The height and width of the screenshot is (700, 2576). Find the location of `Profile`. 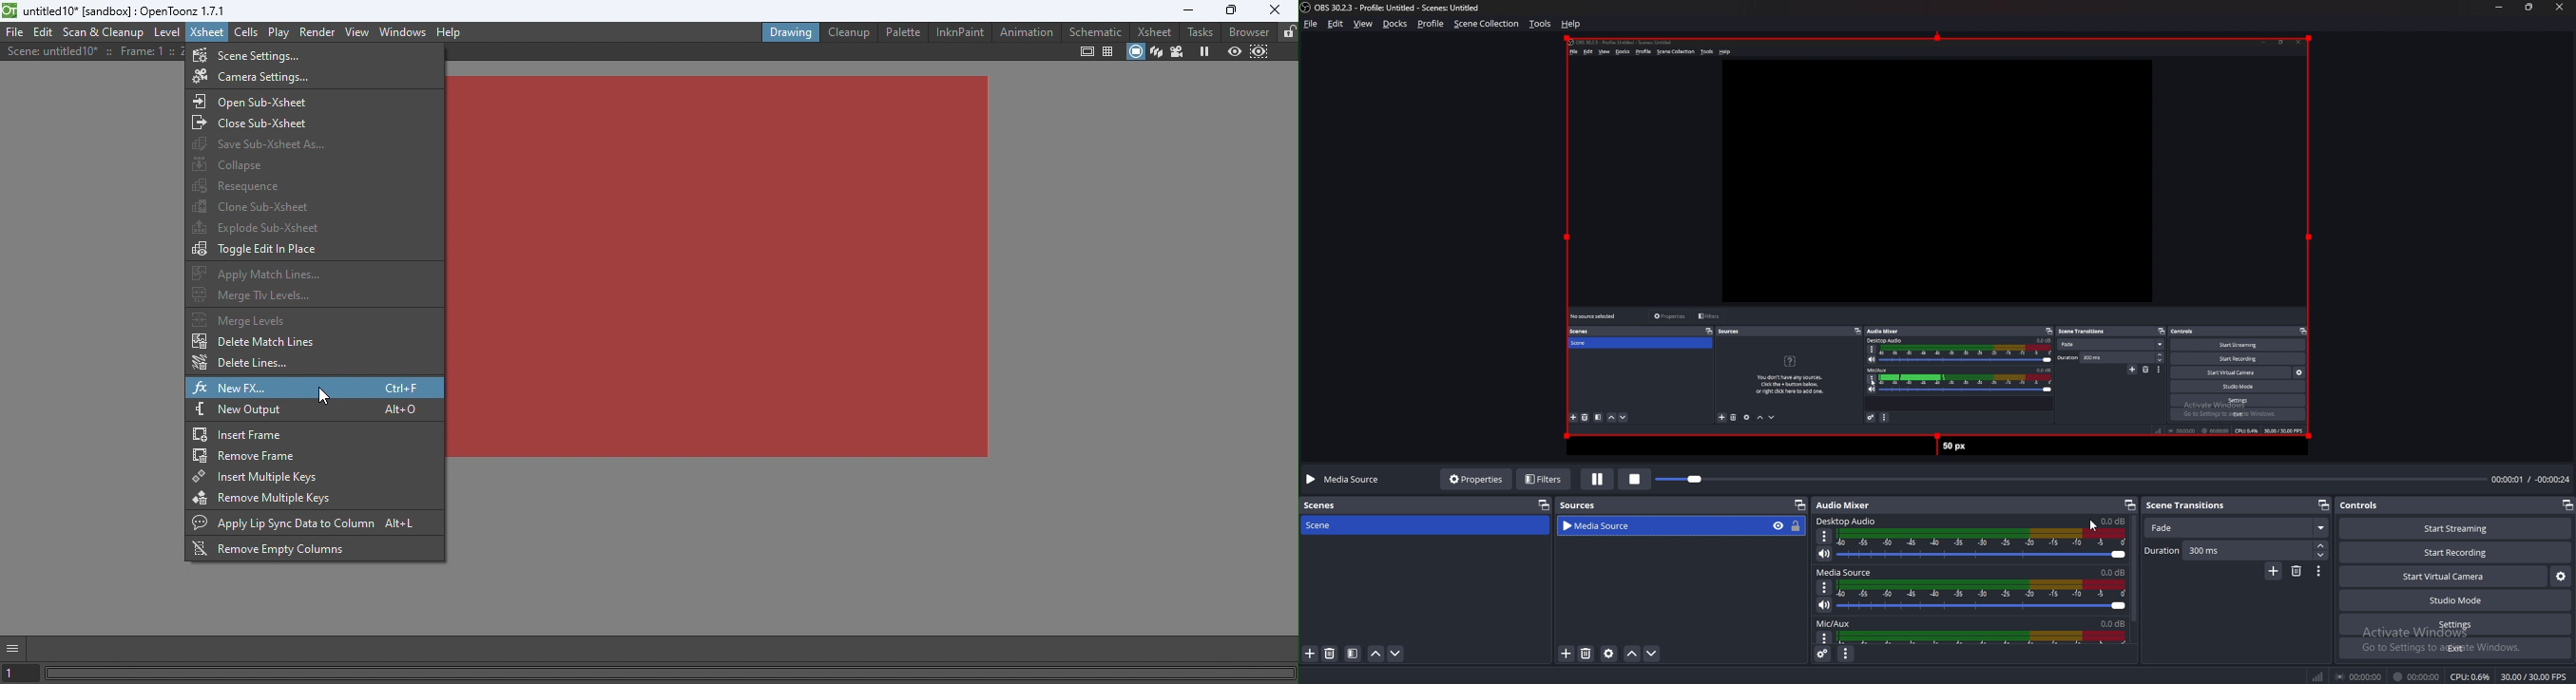

Profile is located at coordinates (1430, 24).